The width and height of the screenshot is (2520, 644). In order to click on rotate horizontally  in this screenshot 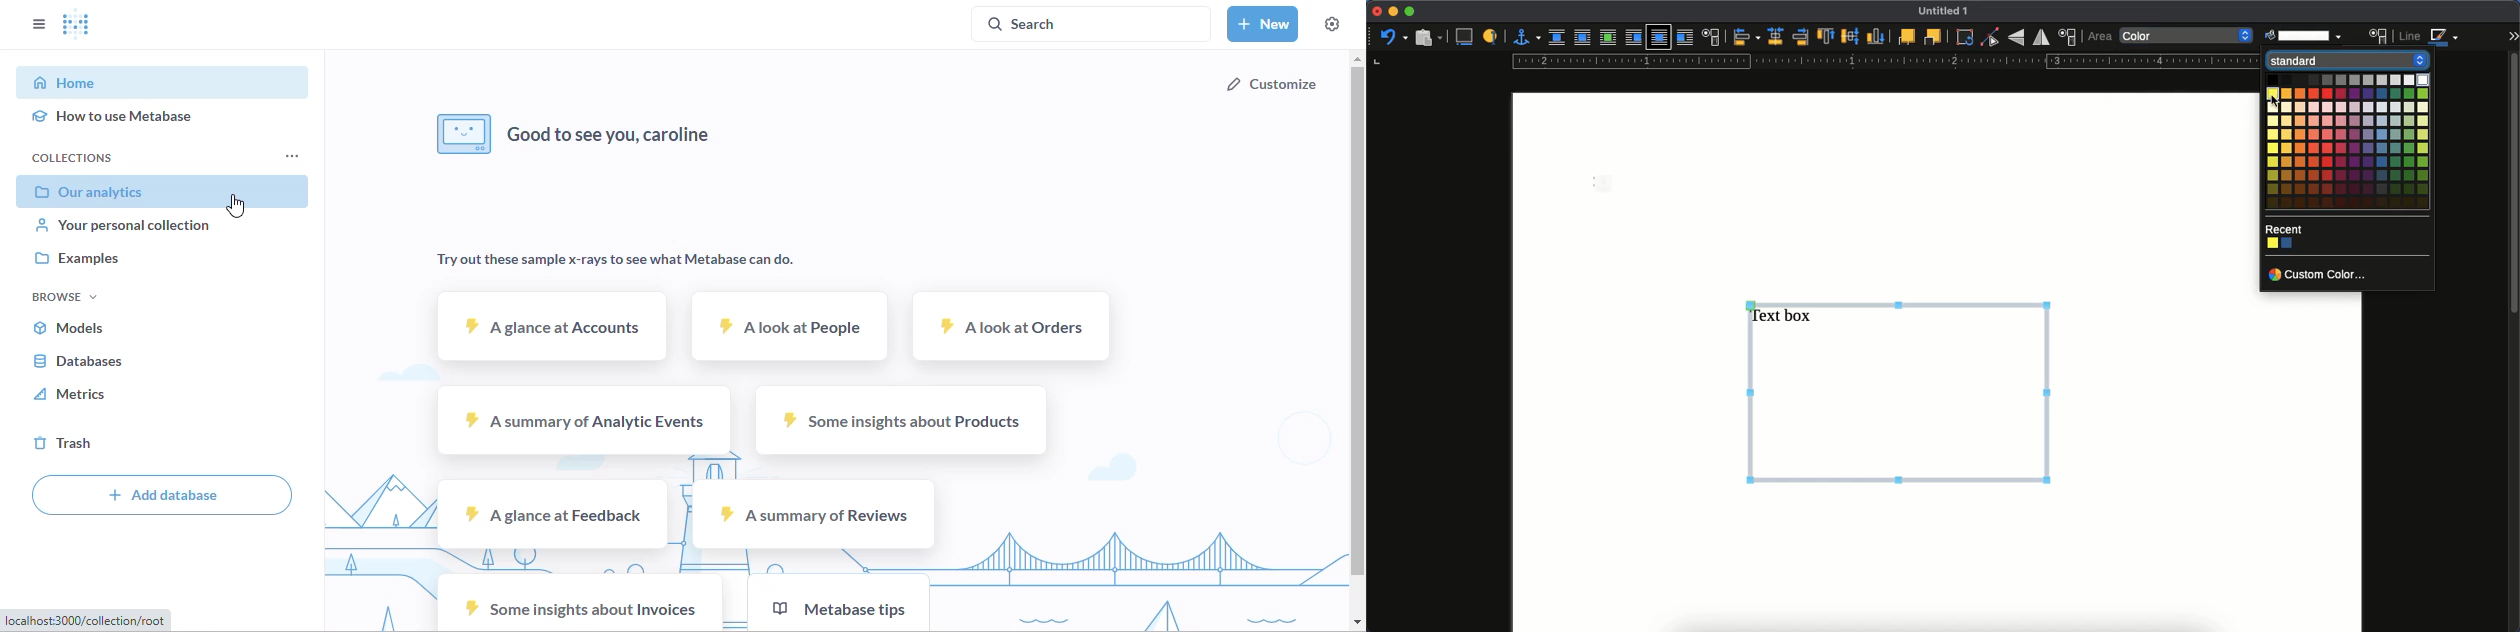, I will do `click(2042, 37)`.